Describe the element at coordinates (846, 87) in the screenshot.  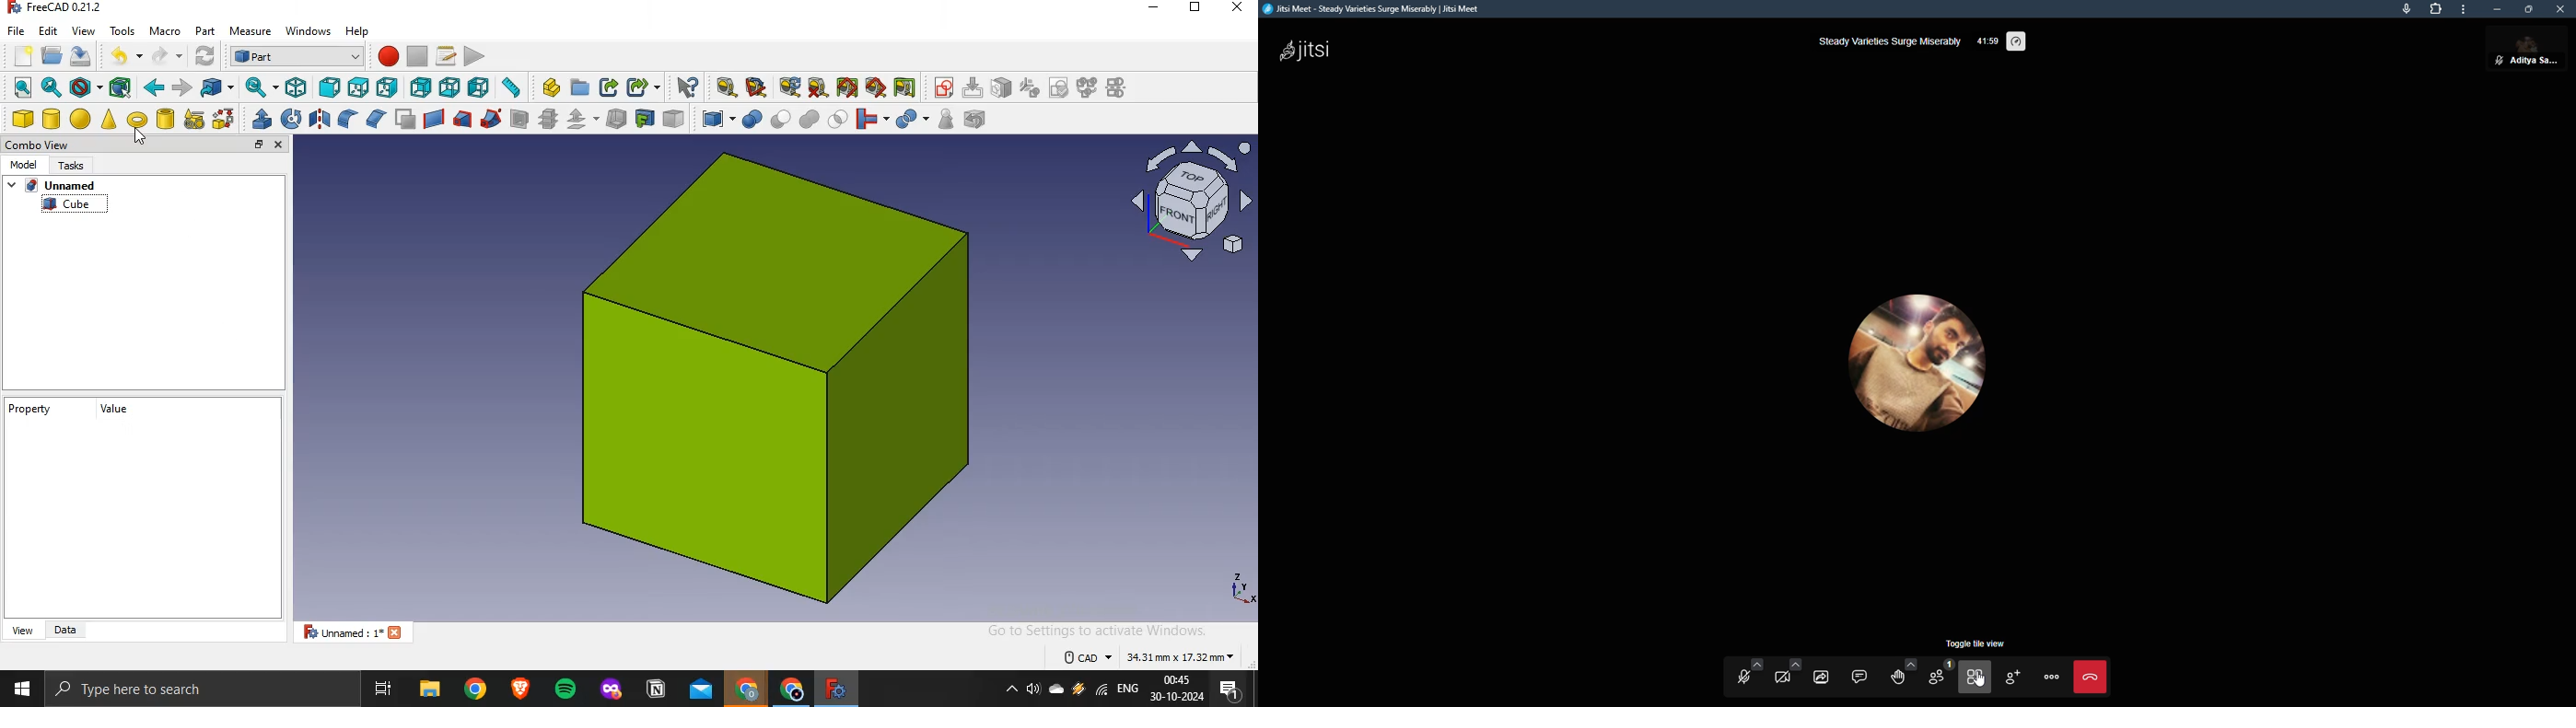
I see `toggle all` at that location.